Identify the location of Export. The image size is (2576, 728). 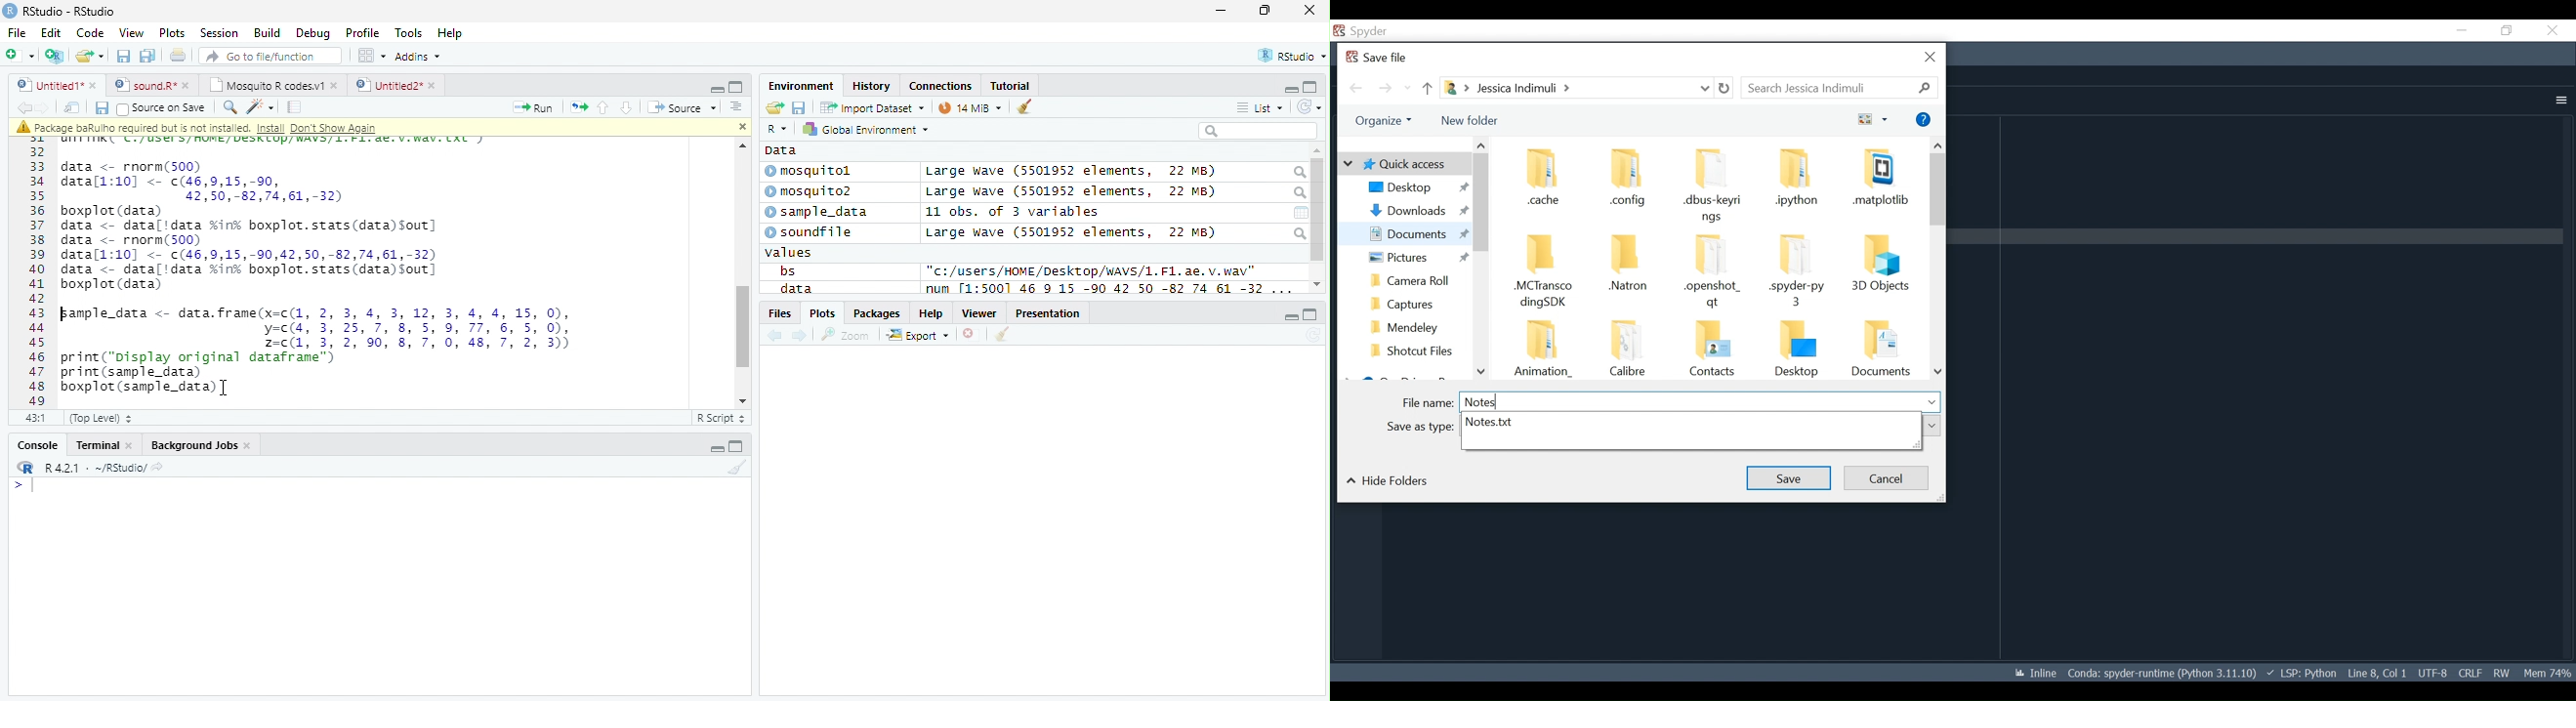
(918, 336).